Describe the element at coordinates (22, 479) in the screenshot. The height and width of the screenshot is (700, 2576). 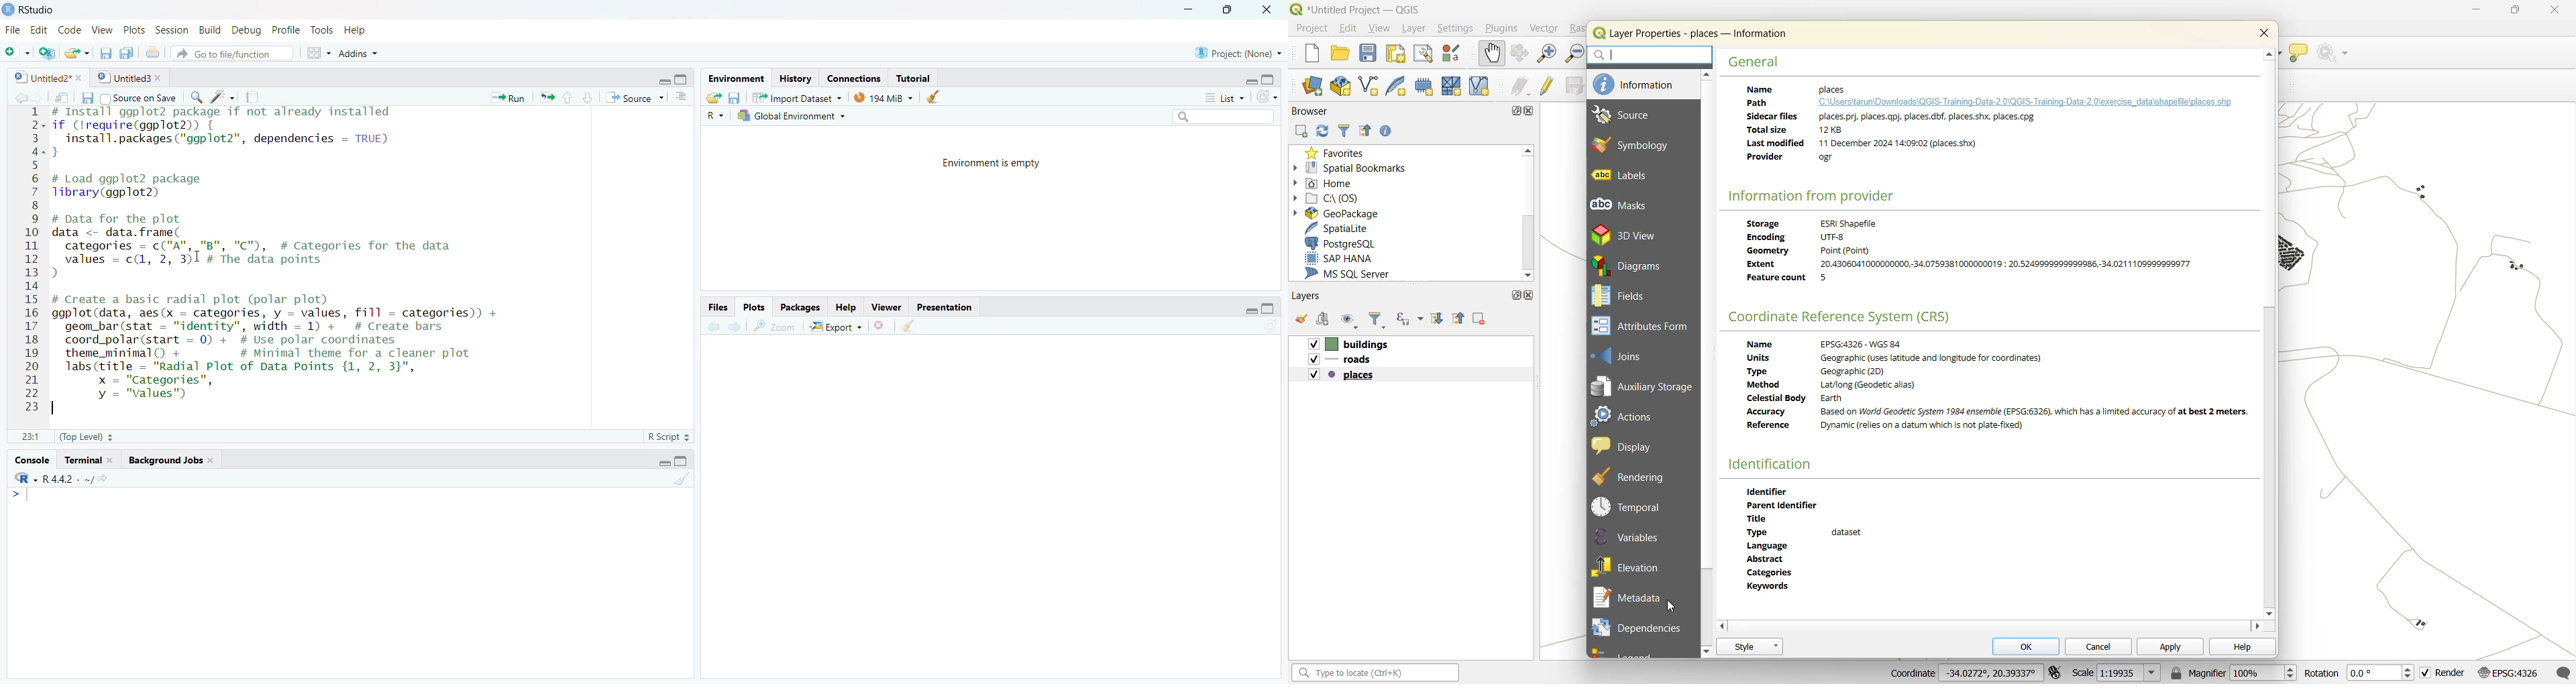
I see `R` at that location.